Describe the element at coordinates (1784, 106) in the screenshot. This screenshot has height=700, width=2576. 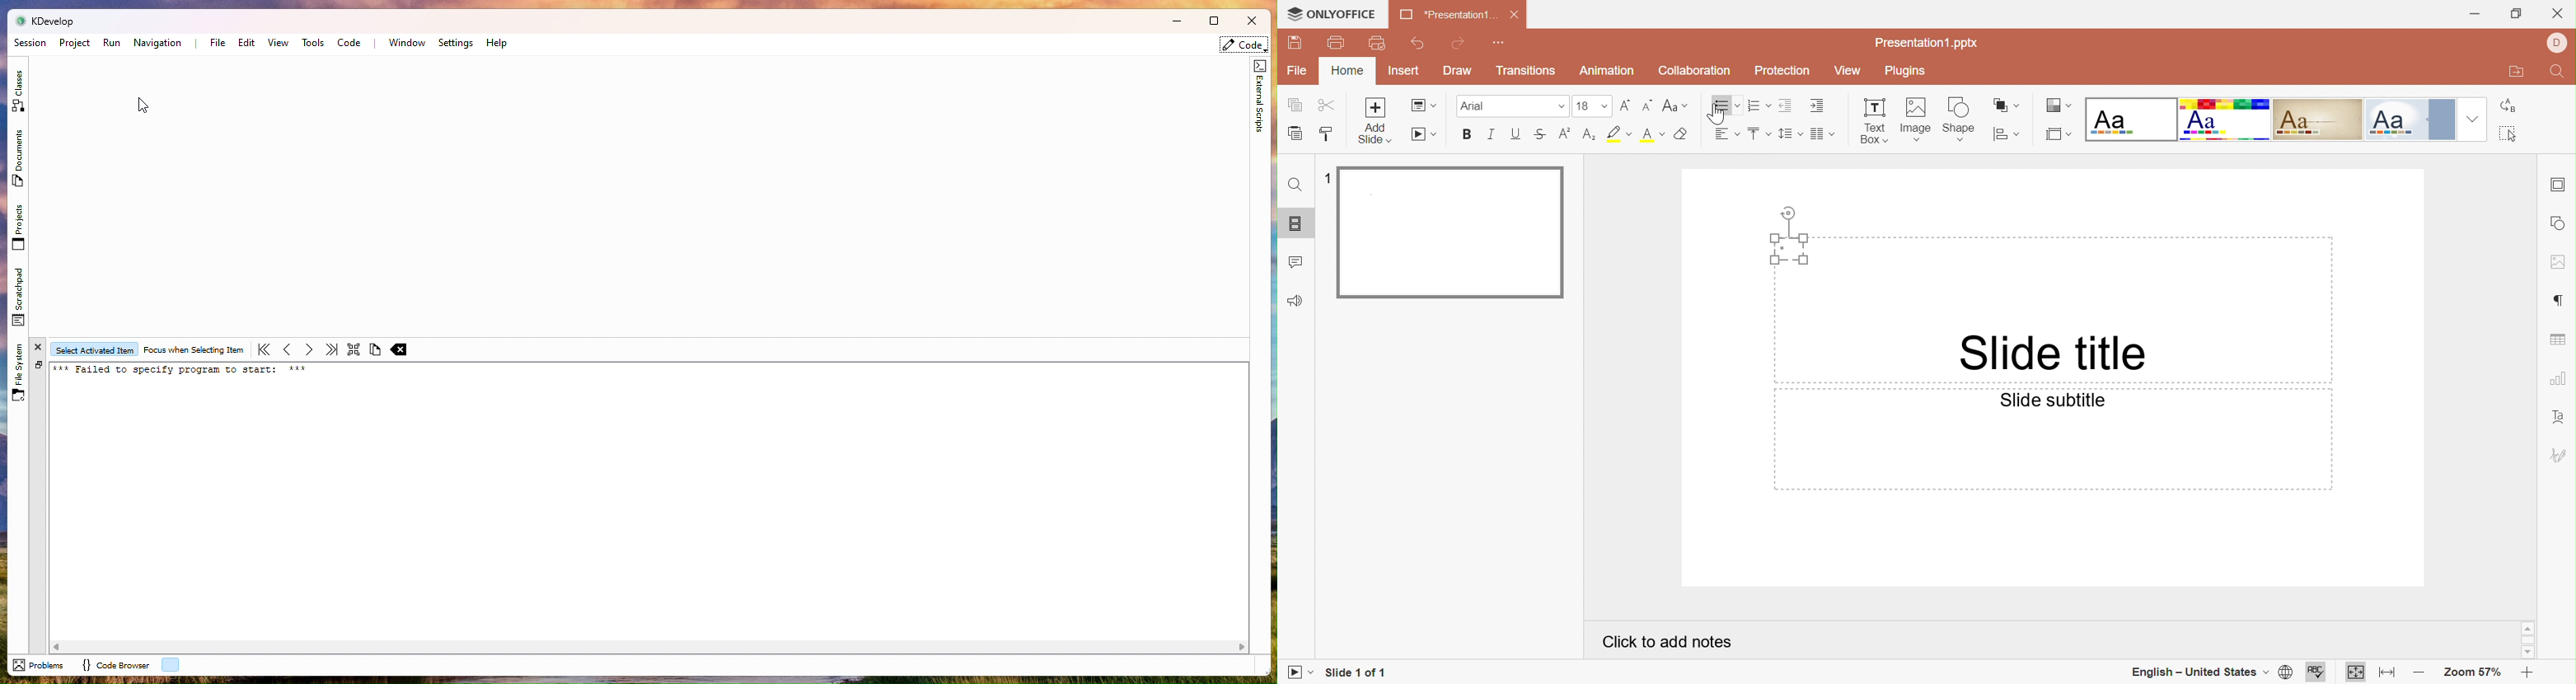
I see `Decrease indent` at that location.